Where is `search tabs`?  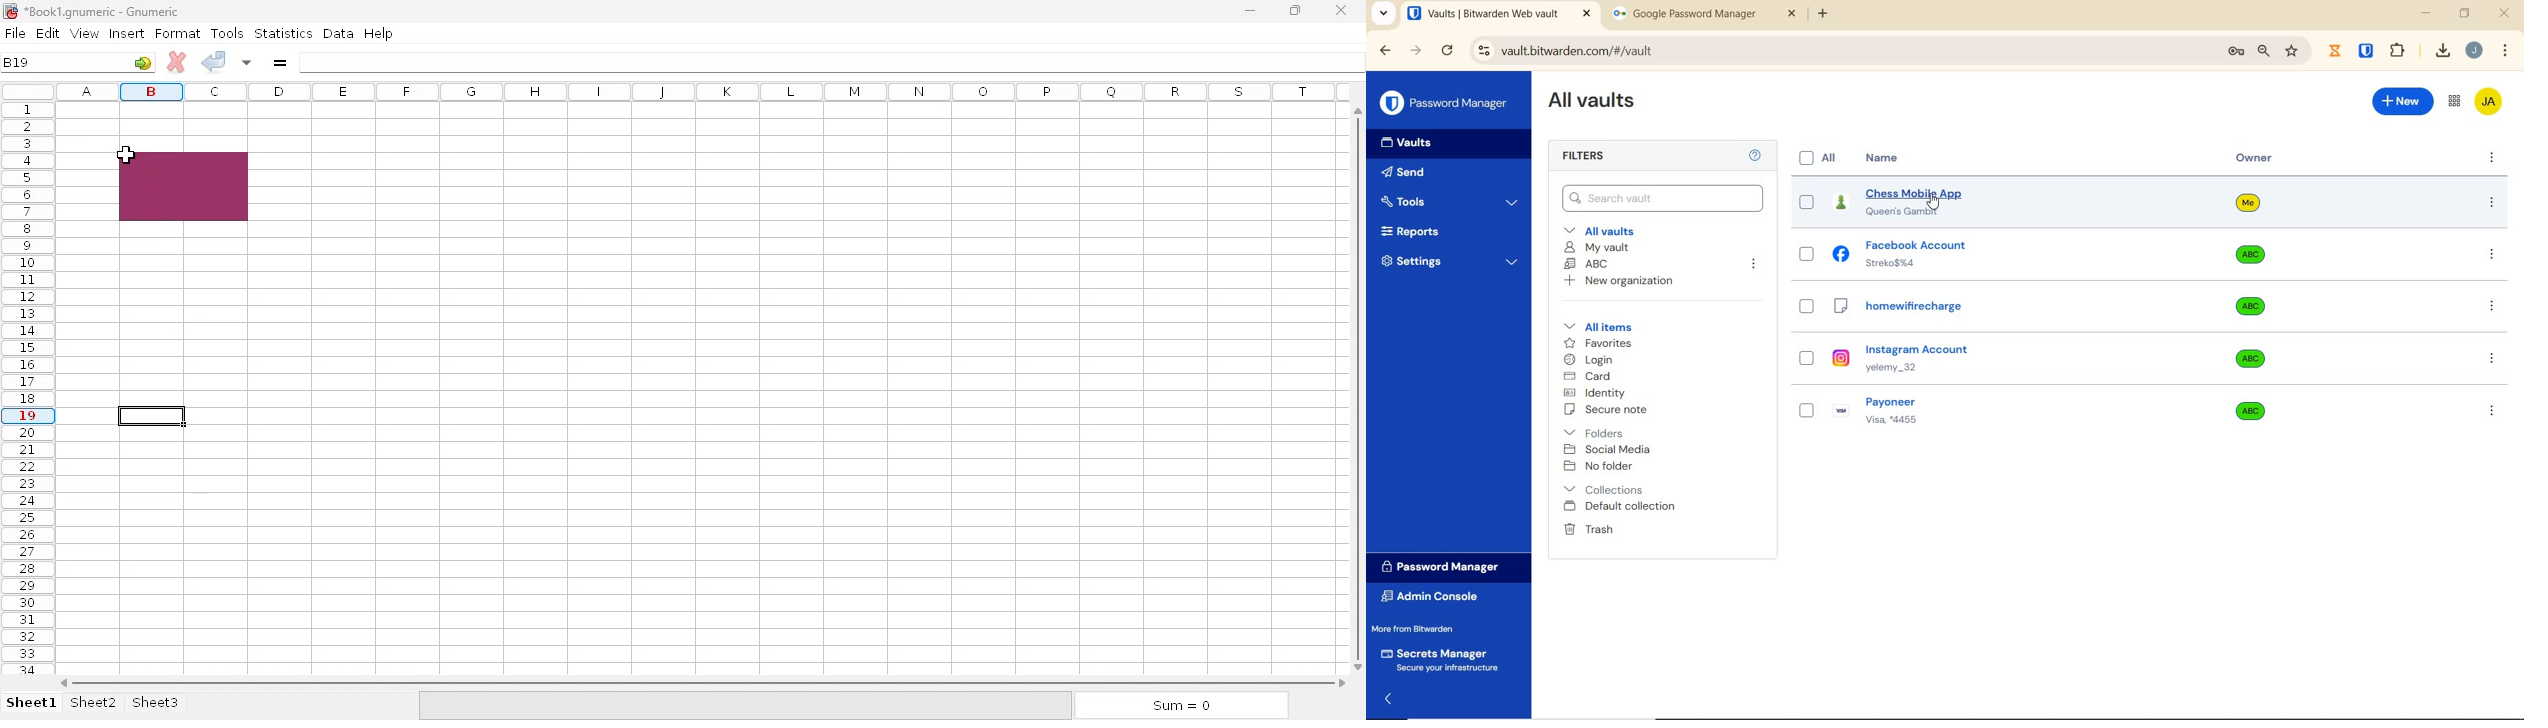 search tabs is located at coordinates (1383, 16).